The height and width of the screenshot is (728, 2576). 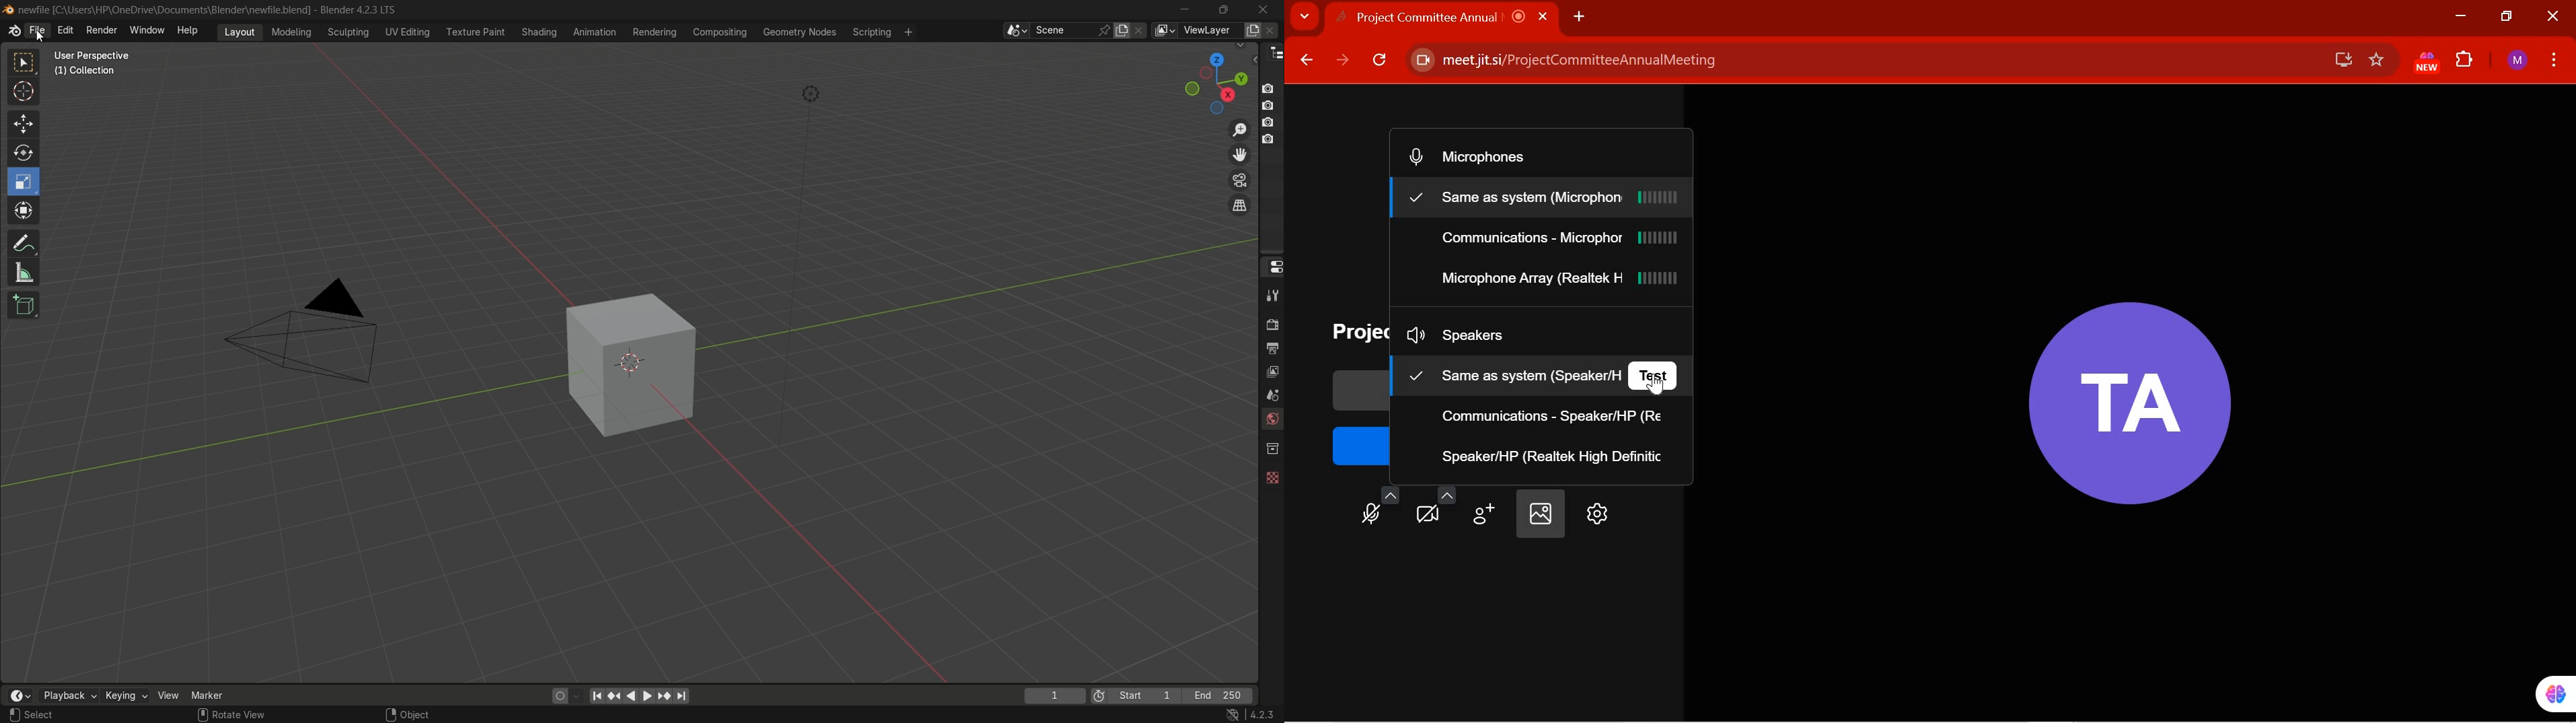 I want to click on RELOAD, so click(x=1381, y=63).